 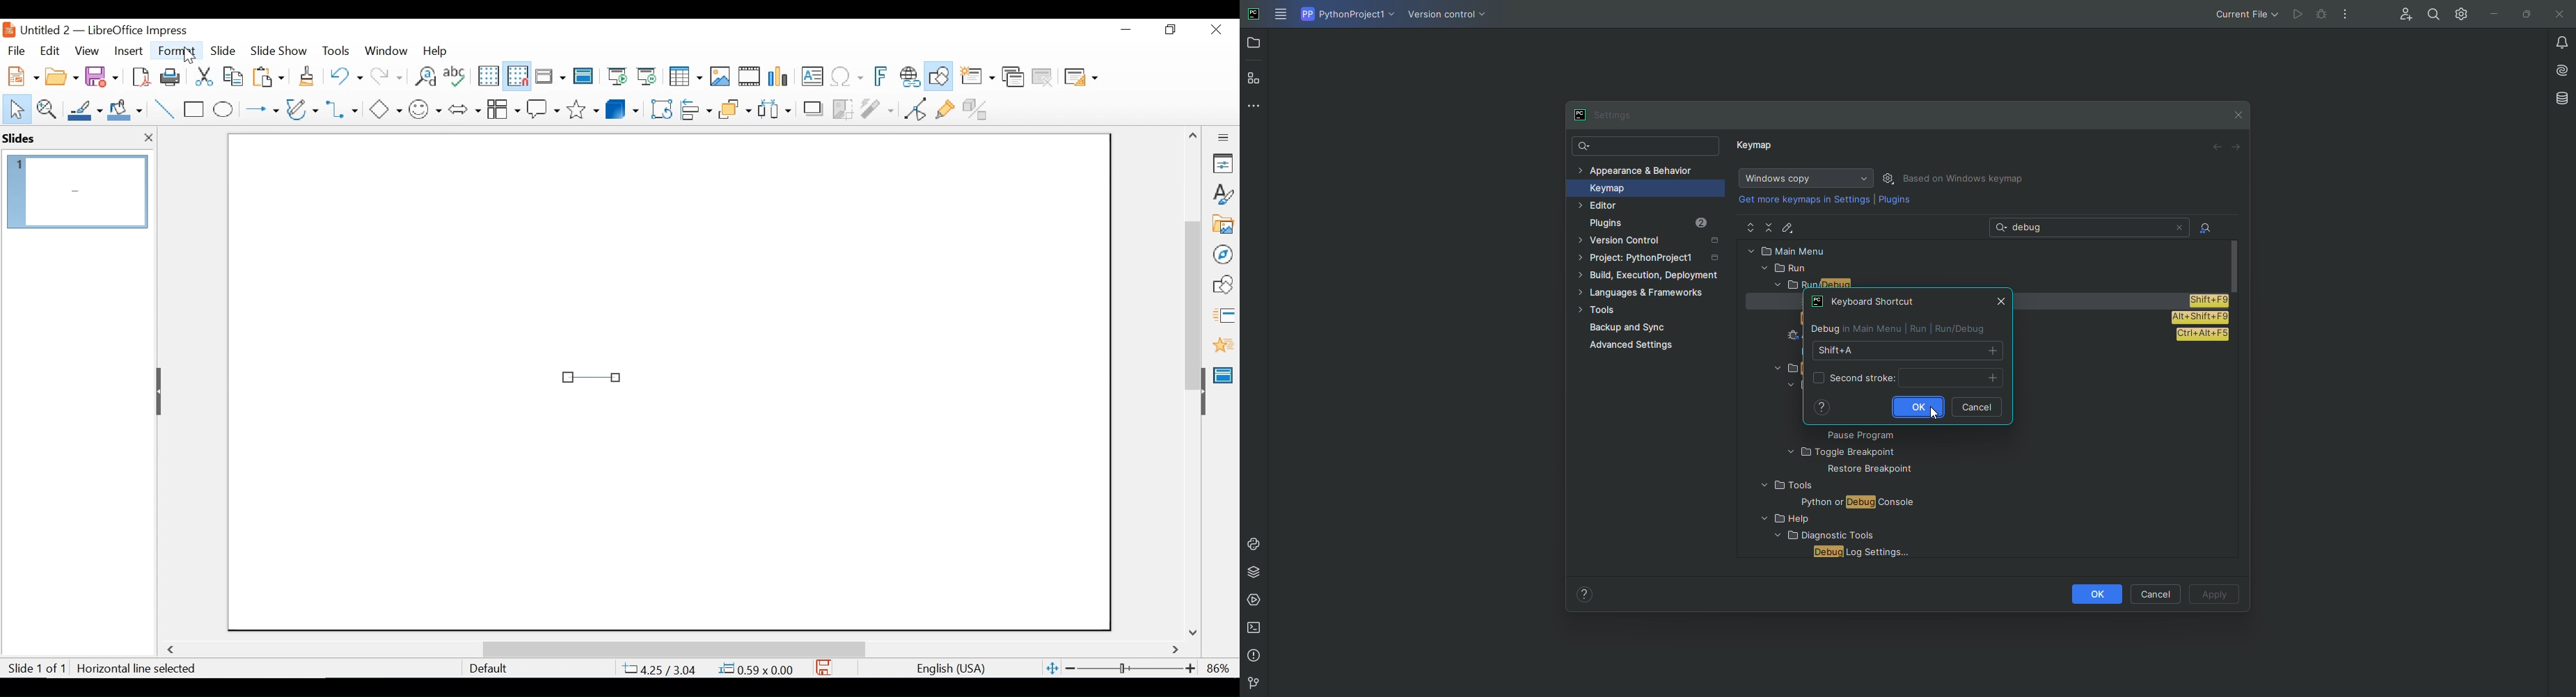 I want to click on Galler, so click(x=1222, y=225).